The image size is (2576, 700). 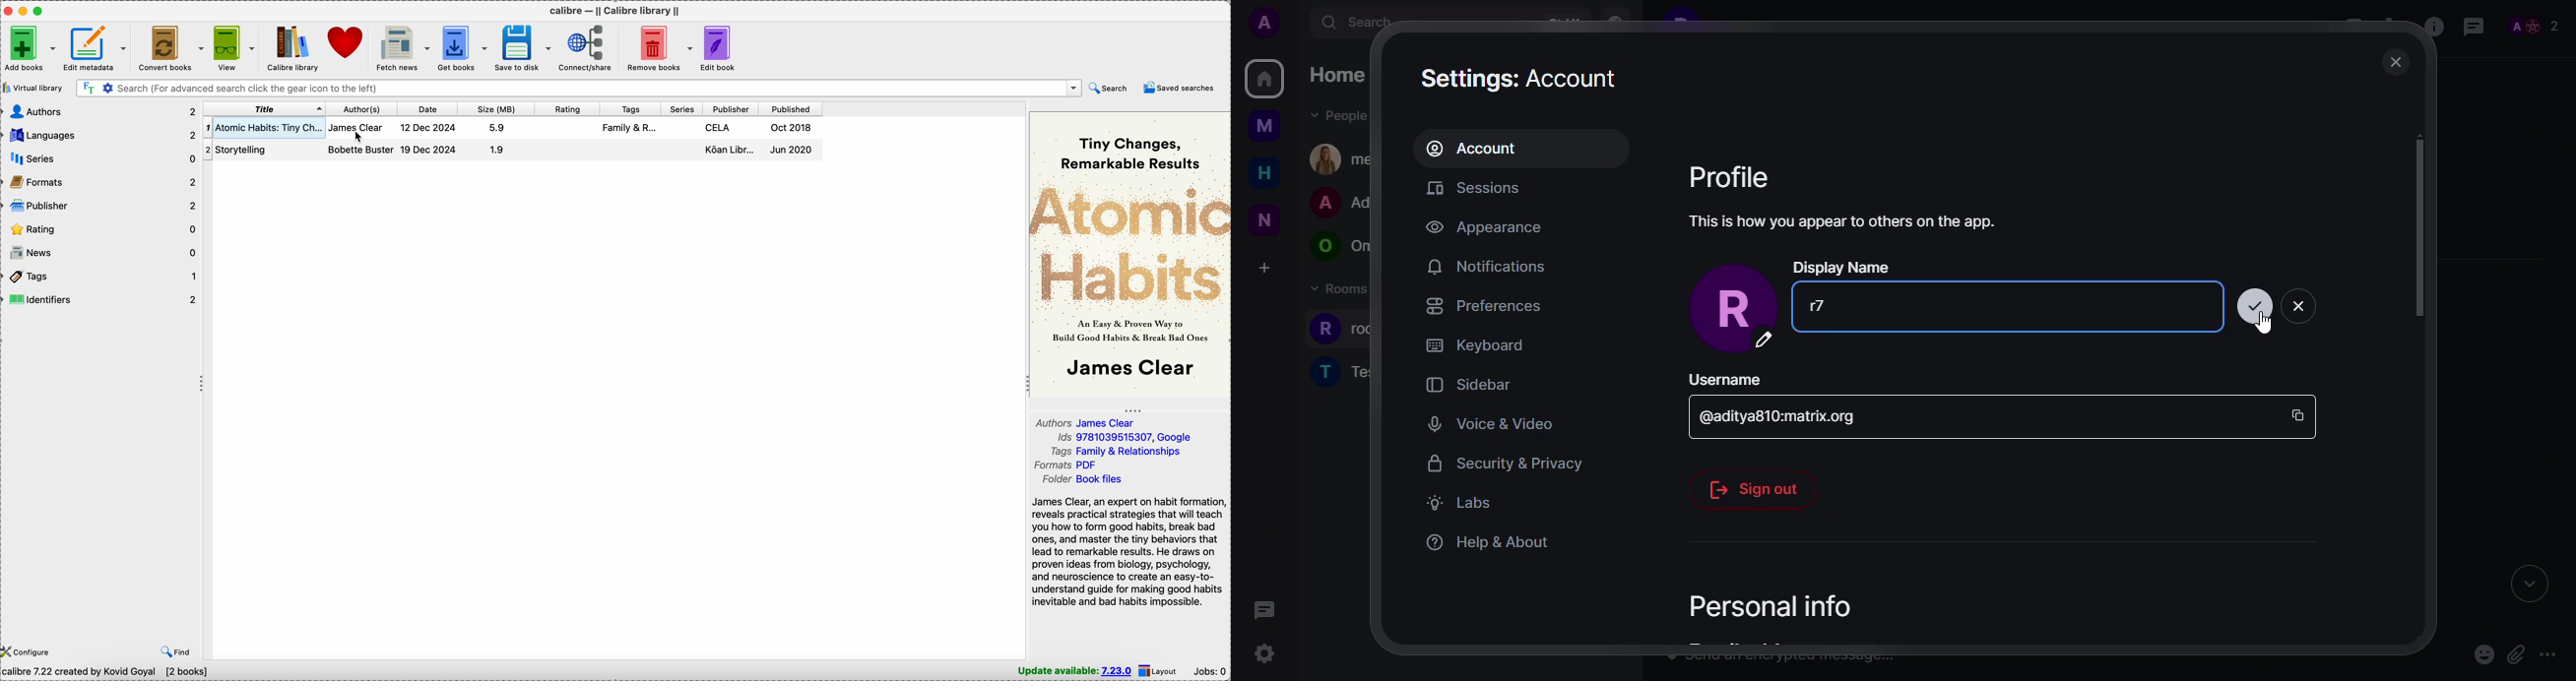 I want to click on appearance, so click(x=1485, y=227).